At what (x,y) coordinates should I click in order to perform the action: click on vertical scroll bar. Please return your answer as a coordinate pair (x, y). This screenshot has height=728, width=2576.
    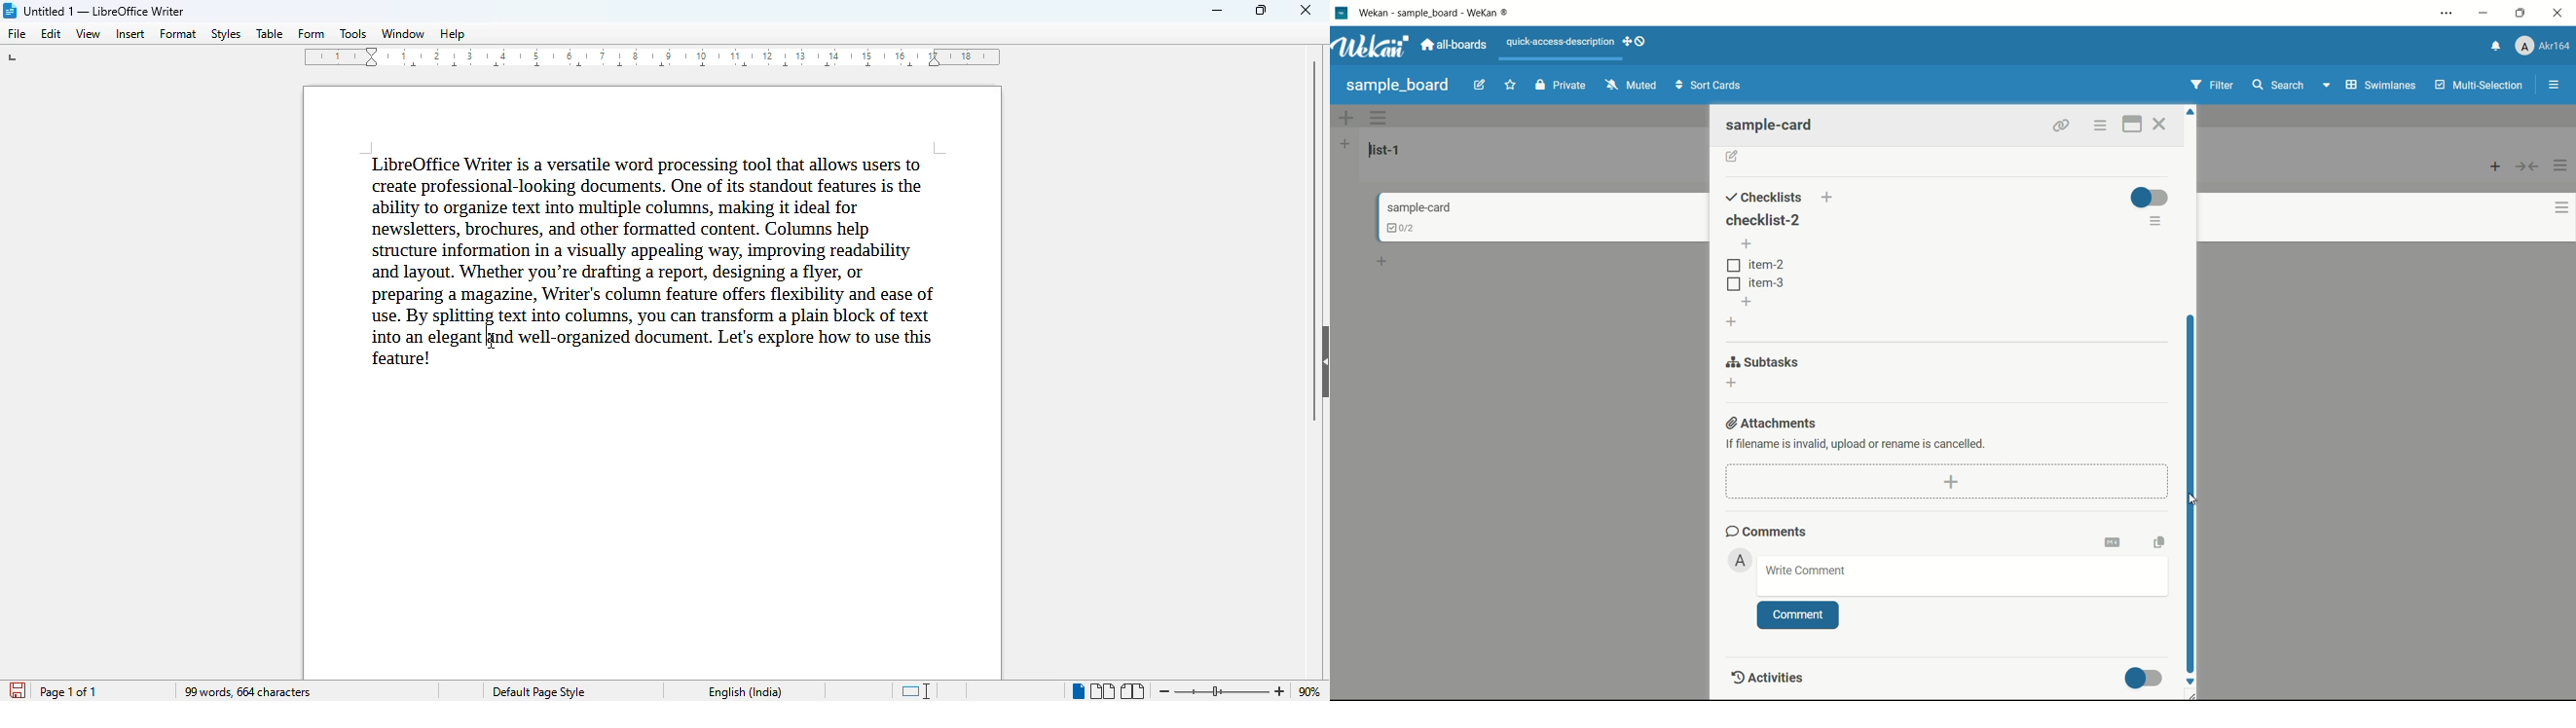
    Looking at the image, I should click on (1314, 240).